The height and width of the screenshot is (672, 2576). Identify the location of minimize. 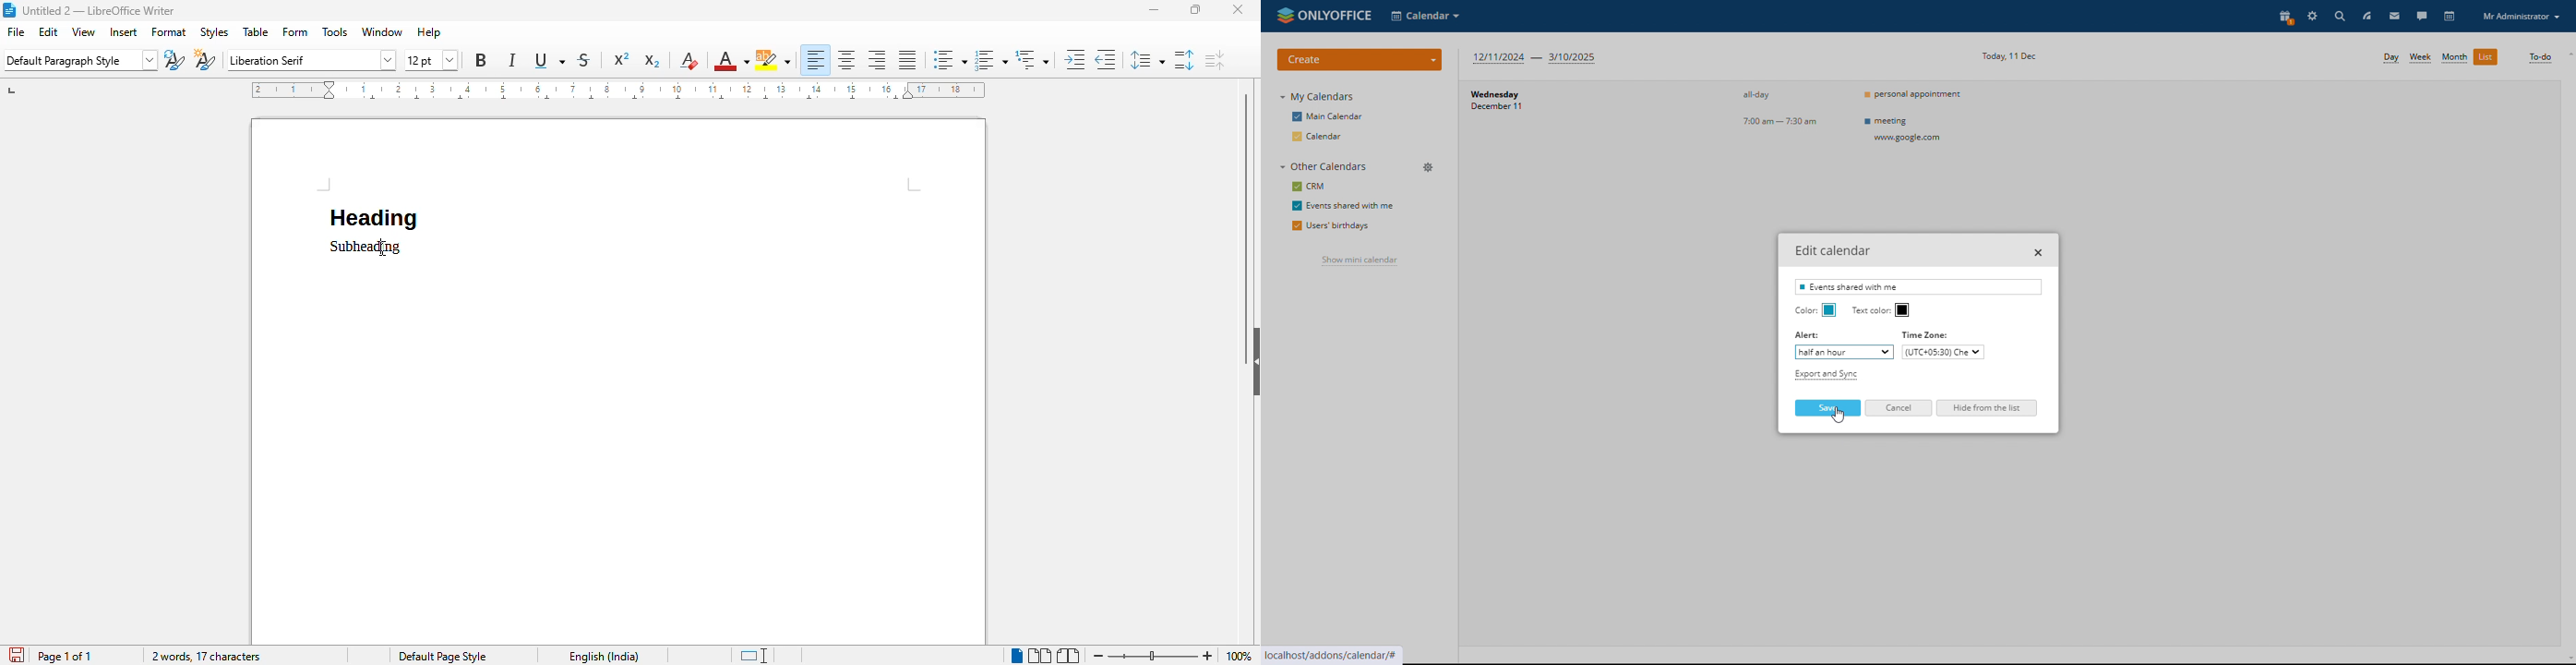
(1154, 10).